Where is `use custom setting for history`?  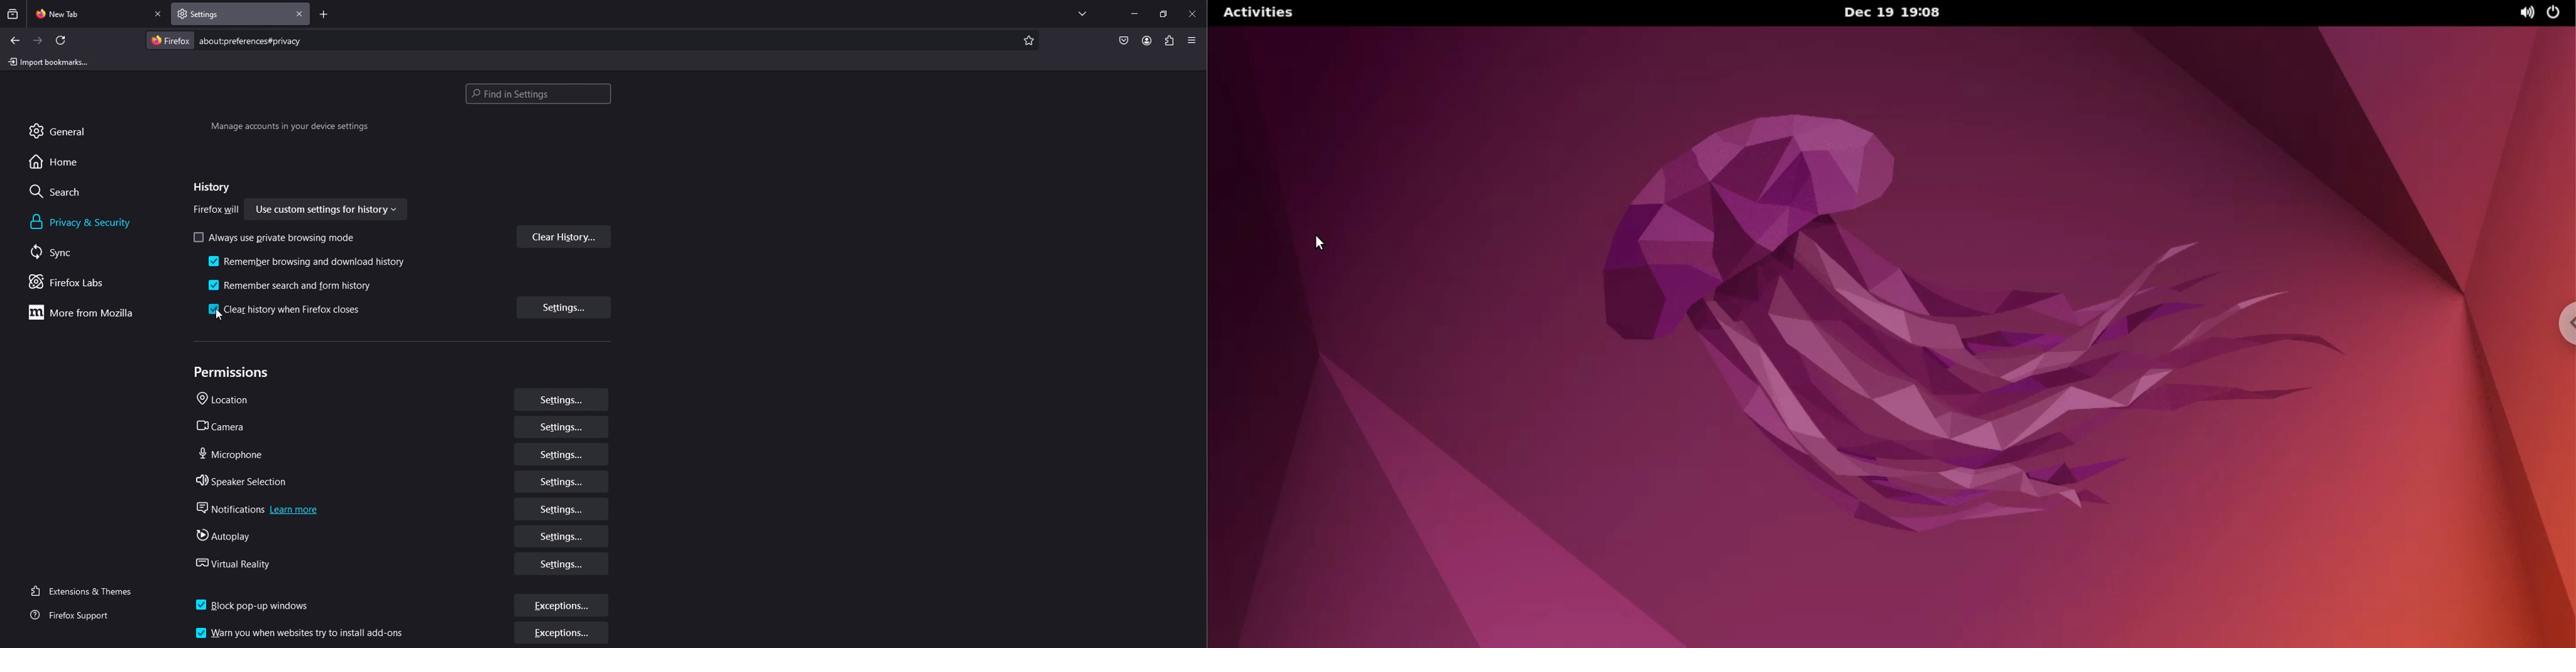 use custom setting for history is located at coordinates (328, 211).